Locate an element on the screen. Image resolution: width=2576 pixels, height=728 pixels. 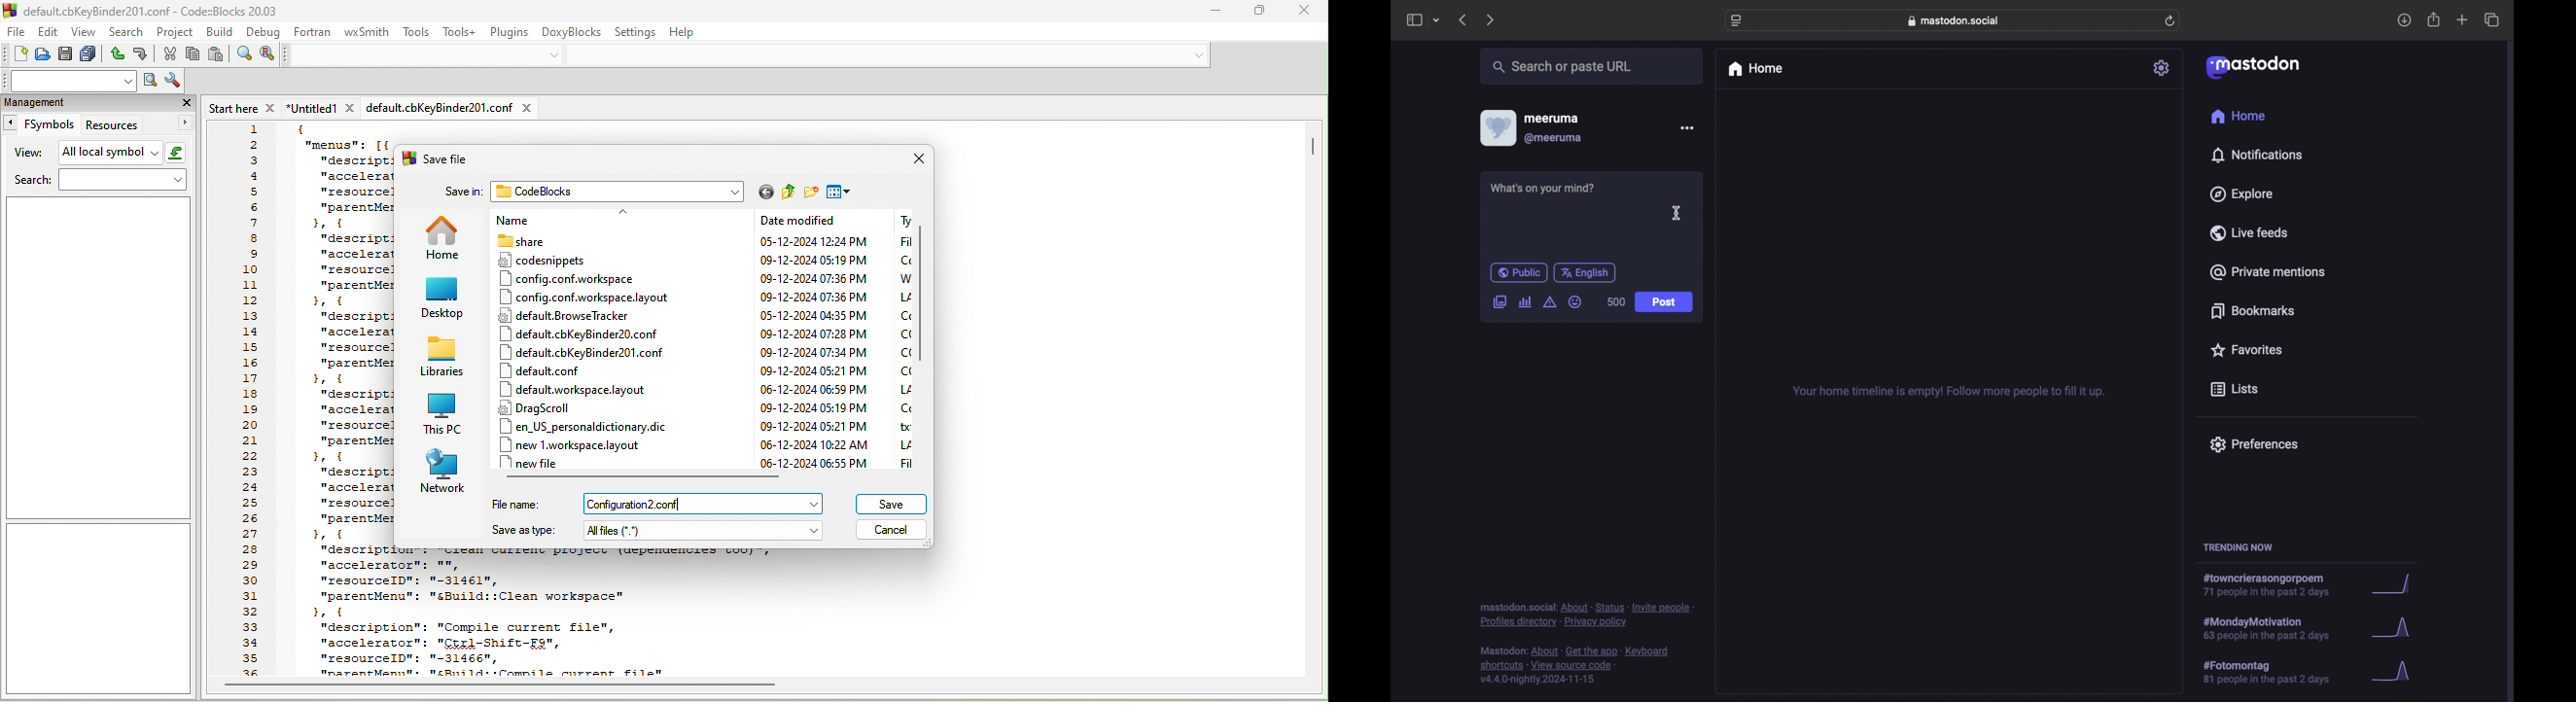
share is located at coordinates (572, 240).